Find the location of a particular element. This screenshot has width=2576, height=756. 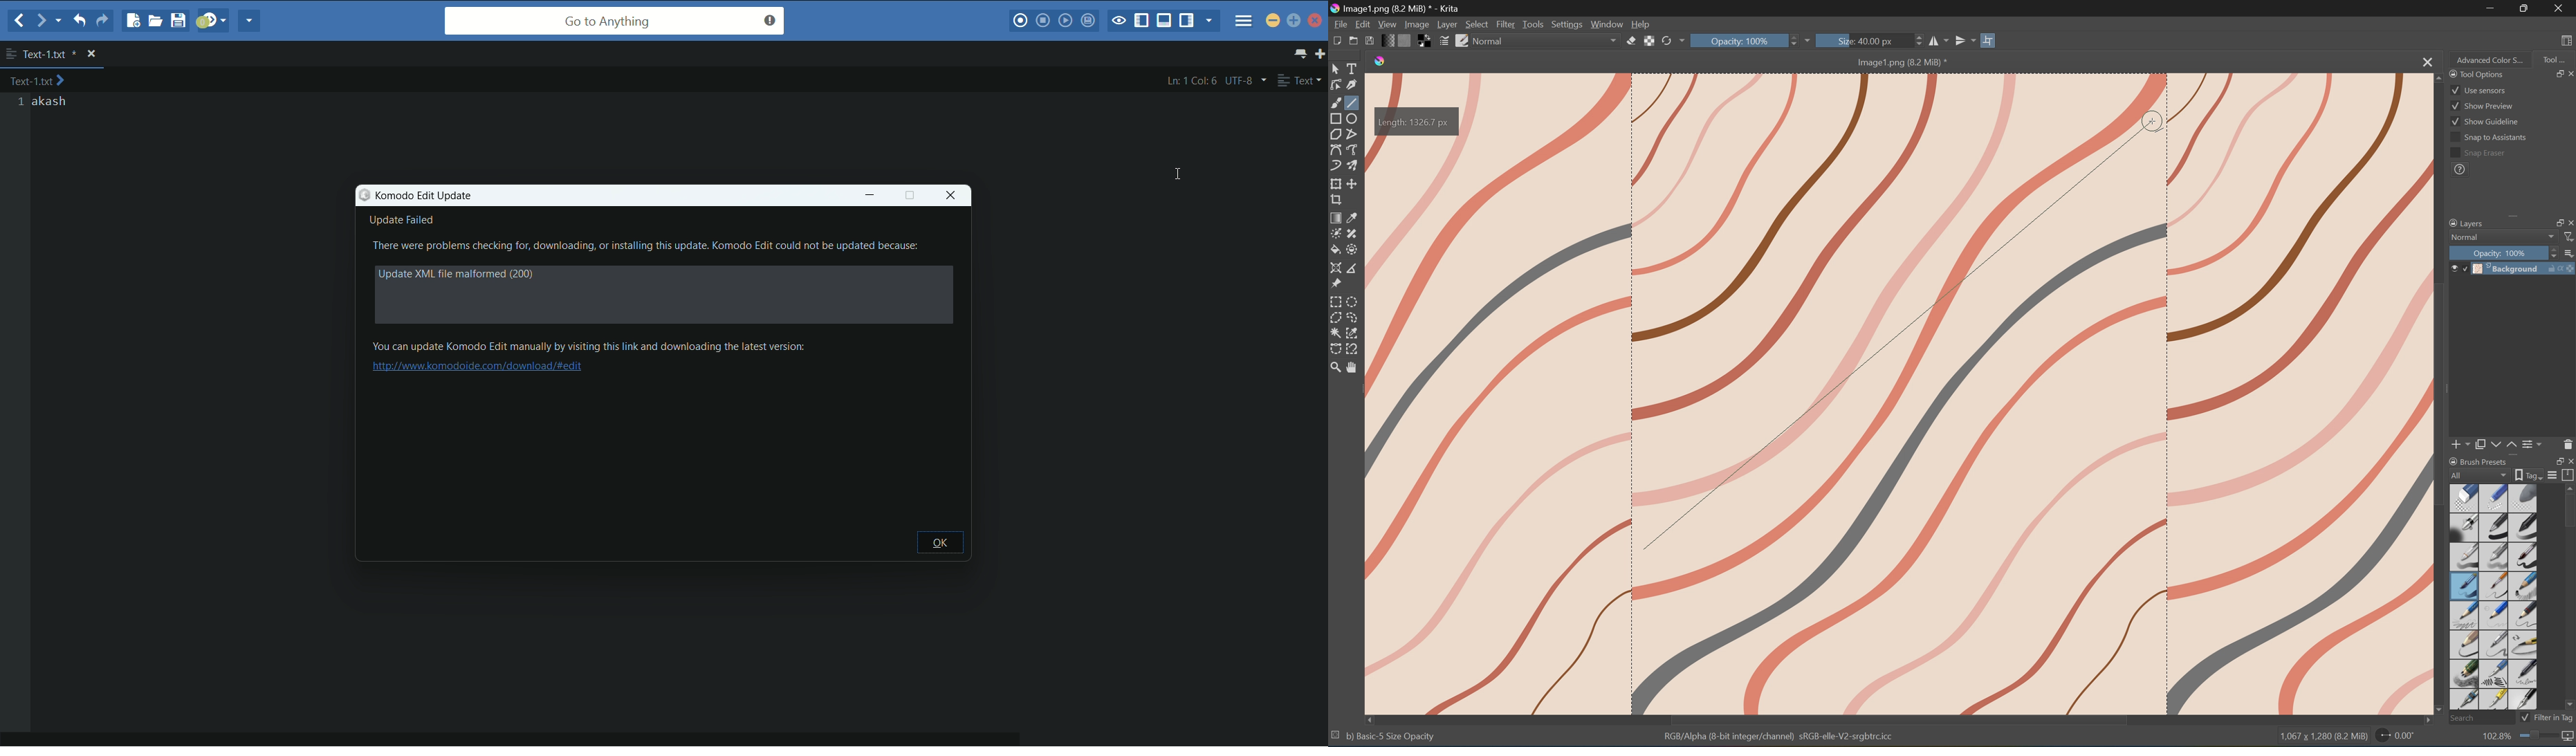

Storage resources is located at coordinates (2569, 475).